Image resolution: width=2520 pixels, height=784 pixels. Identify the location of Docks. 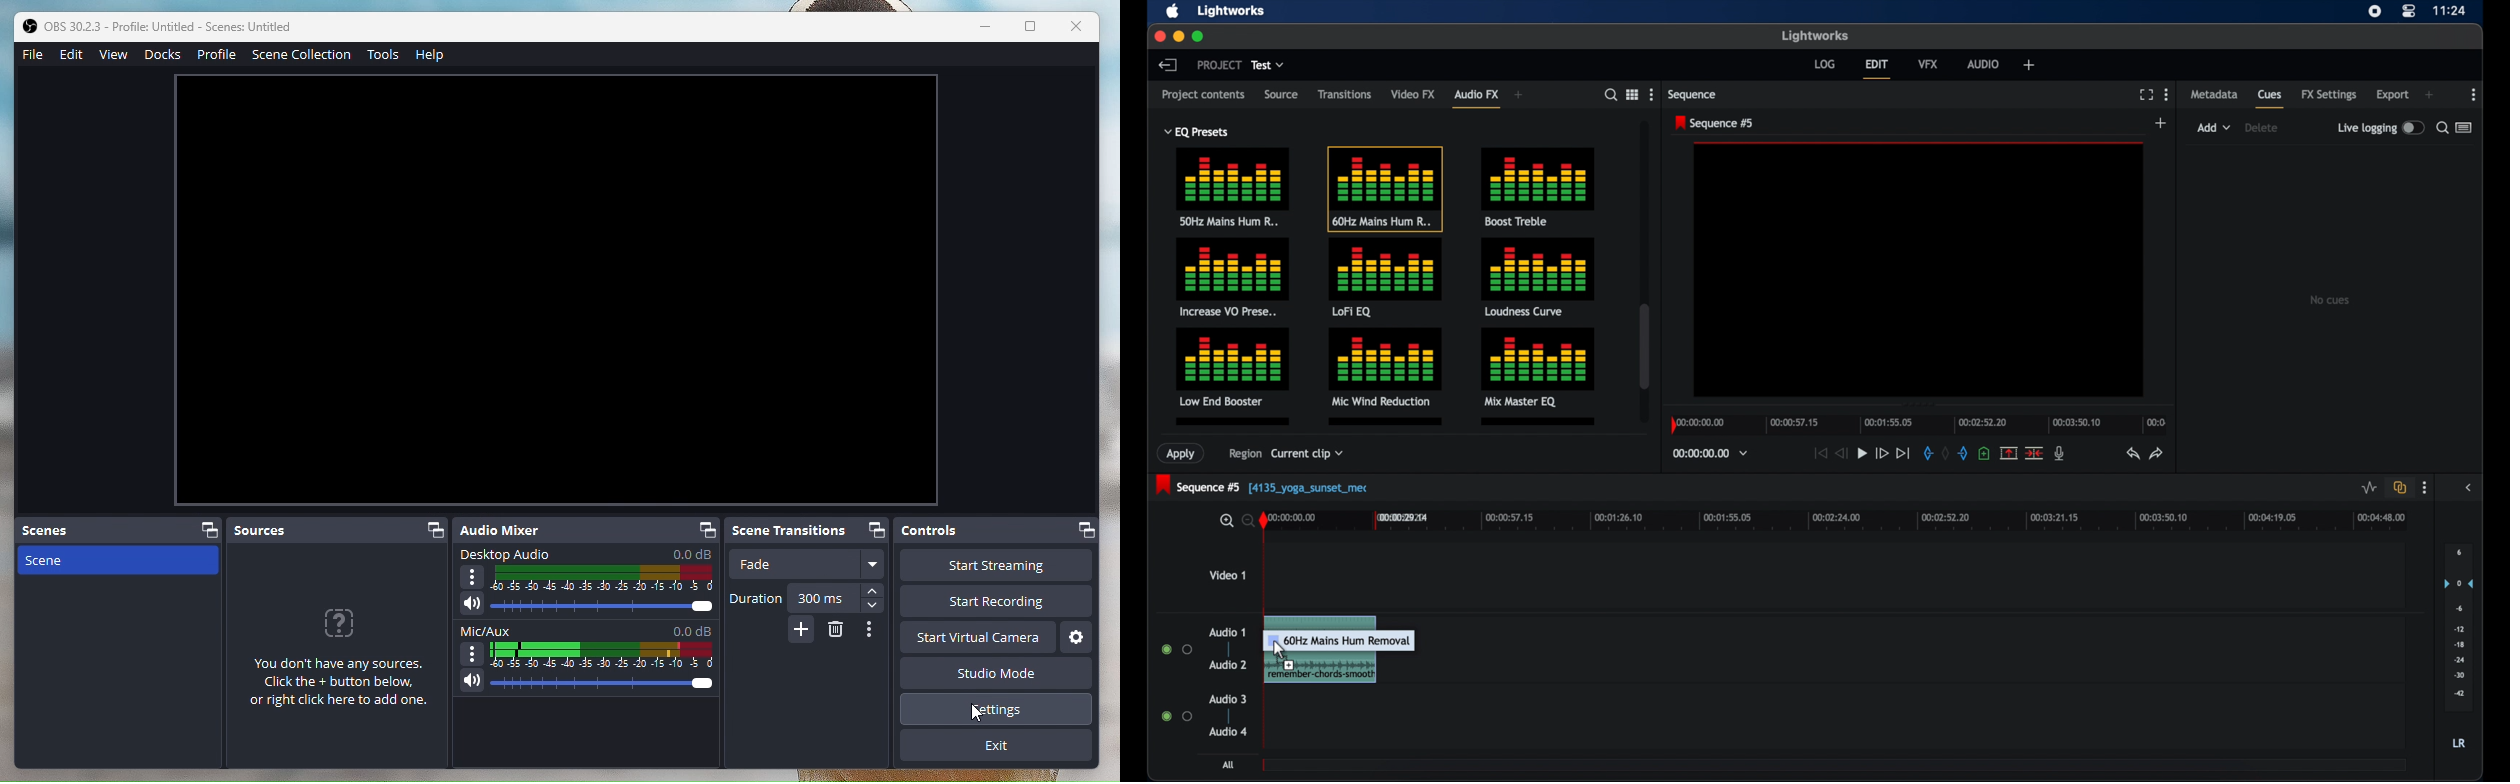
(163, 54).